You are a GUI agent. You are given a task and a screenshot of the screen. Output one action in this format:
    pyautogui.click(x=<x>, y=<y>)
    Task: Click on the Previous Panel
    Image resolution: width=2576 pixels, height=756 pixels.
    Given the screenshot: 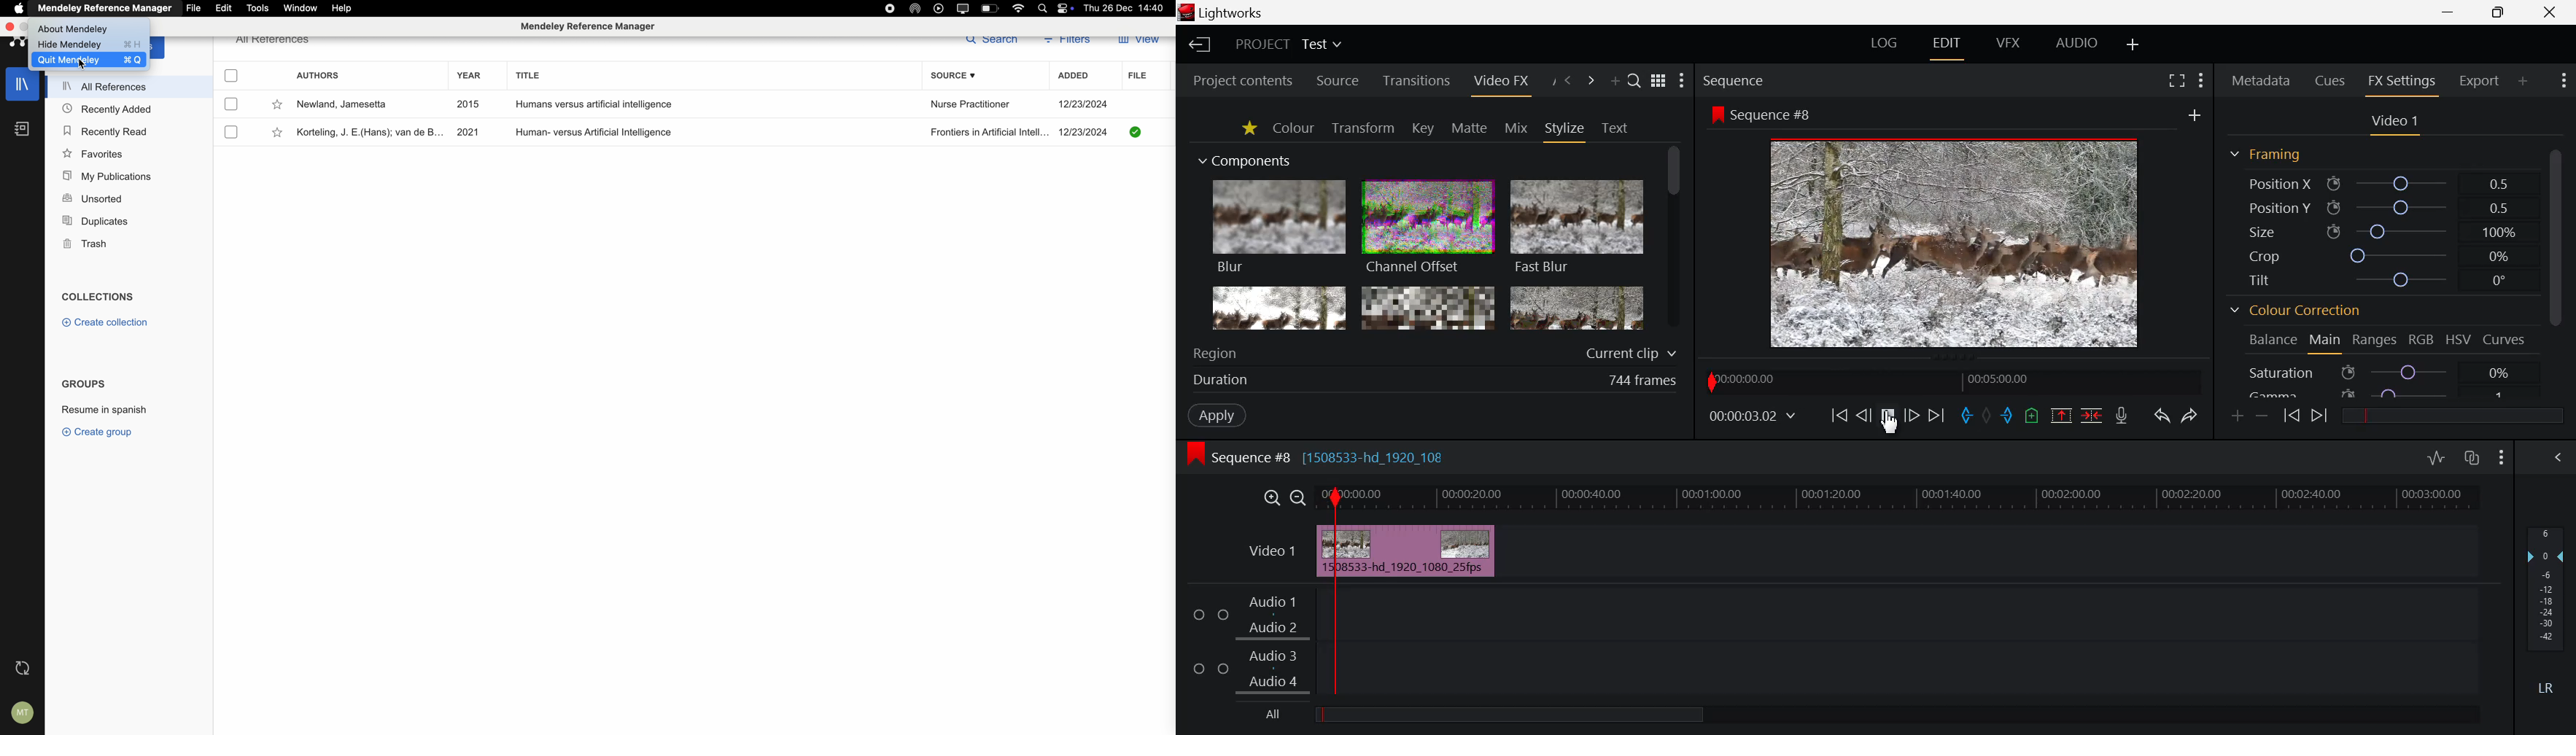 What is the action you would take?
    pyautogui.click(x=1568, y=81)
    